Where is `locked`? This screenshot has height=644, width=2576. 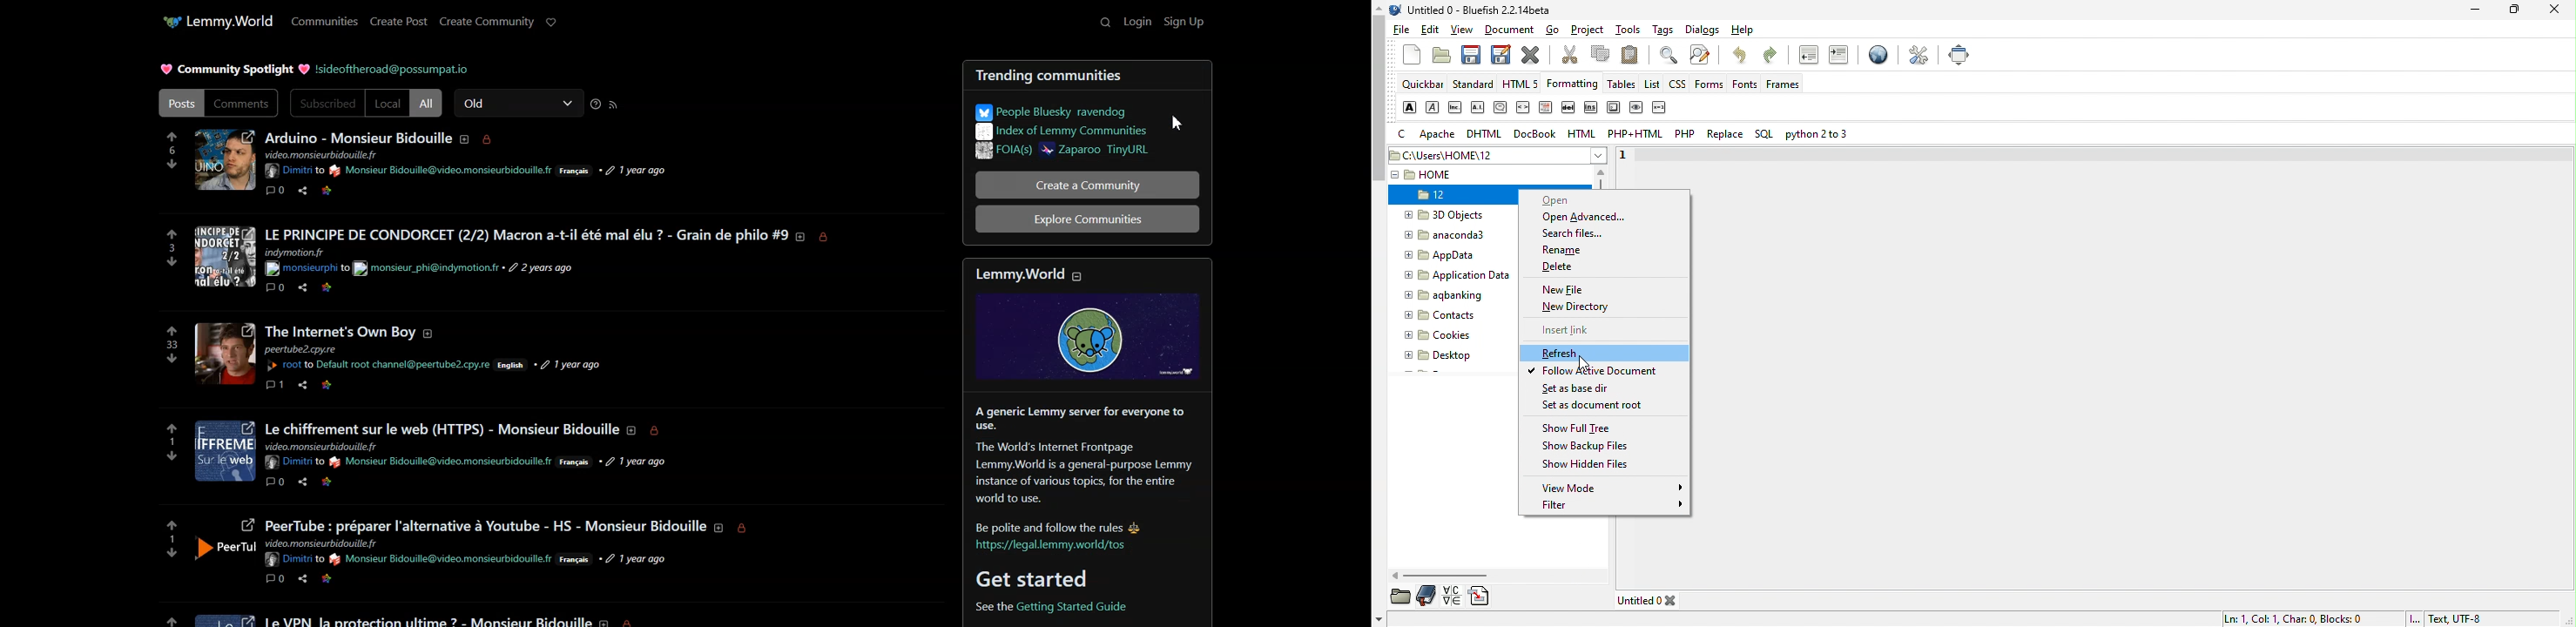 locked is located at coordinates (662, 433).